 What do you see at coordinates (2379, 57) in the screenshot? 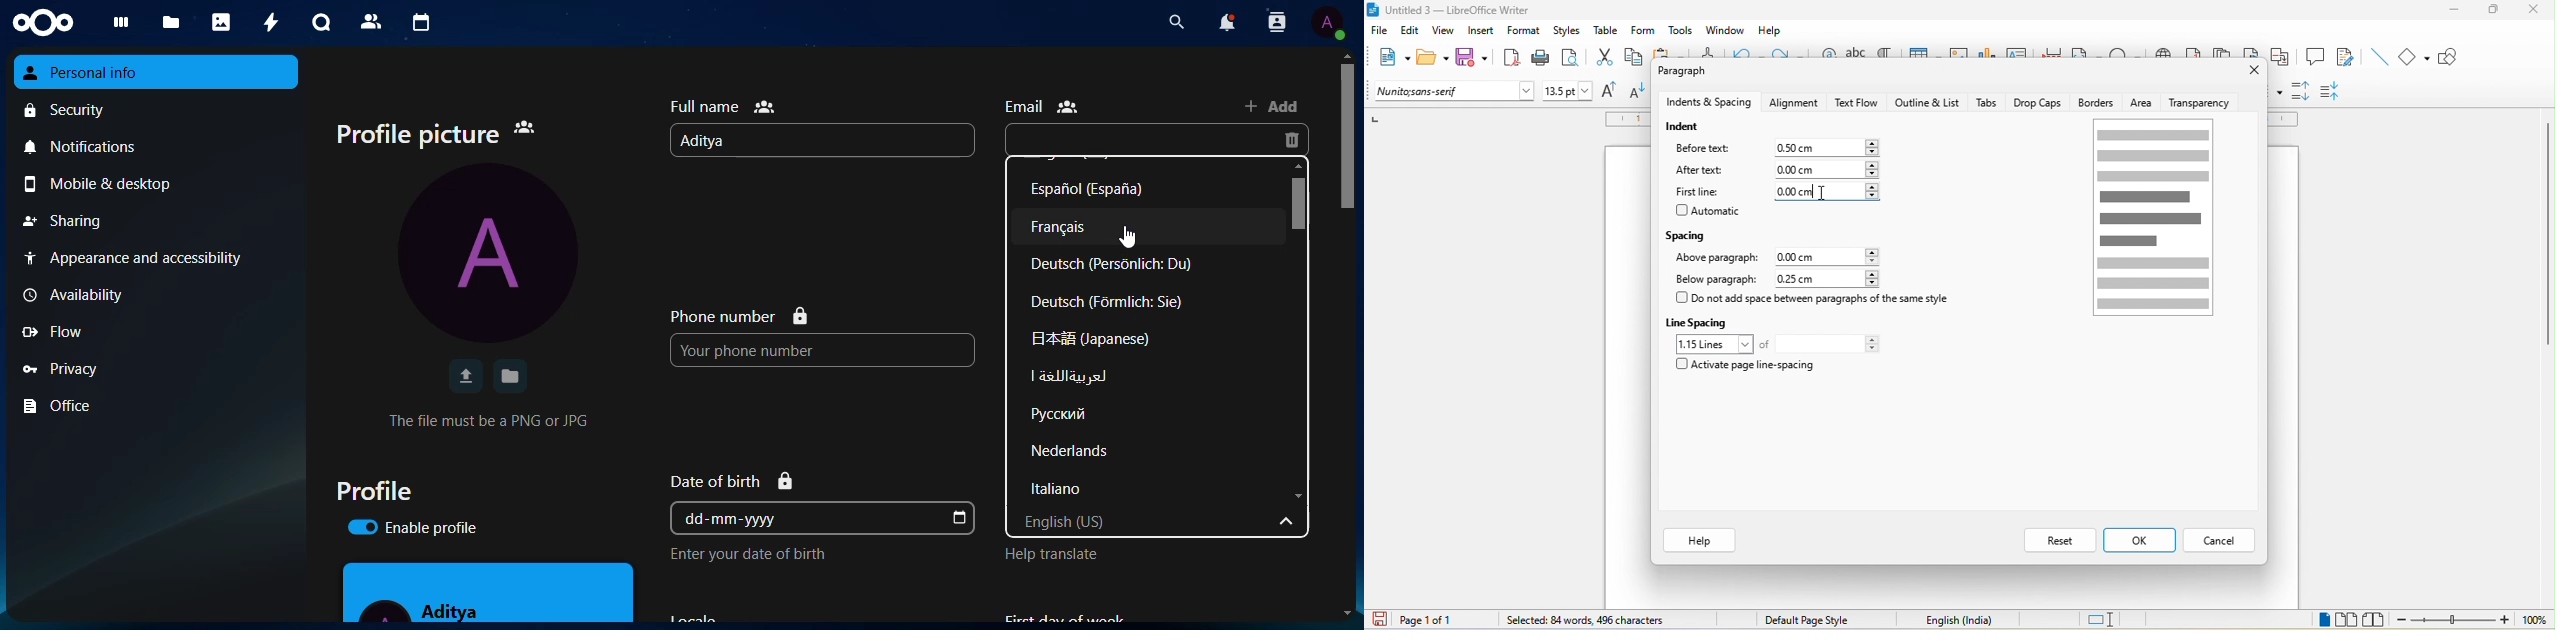
I see `insert line` at bounding box center [2379, 57].